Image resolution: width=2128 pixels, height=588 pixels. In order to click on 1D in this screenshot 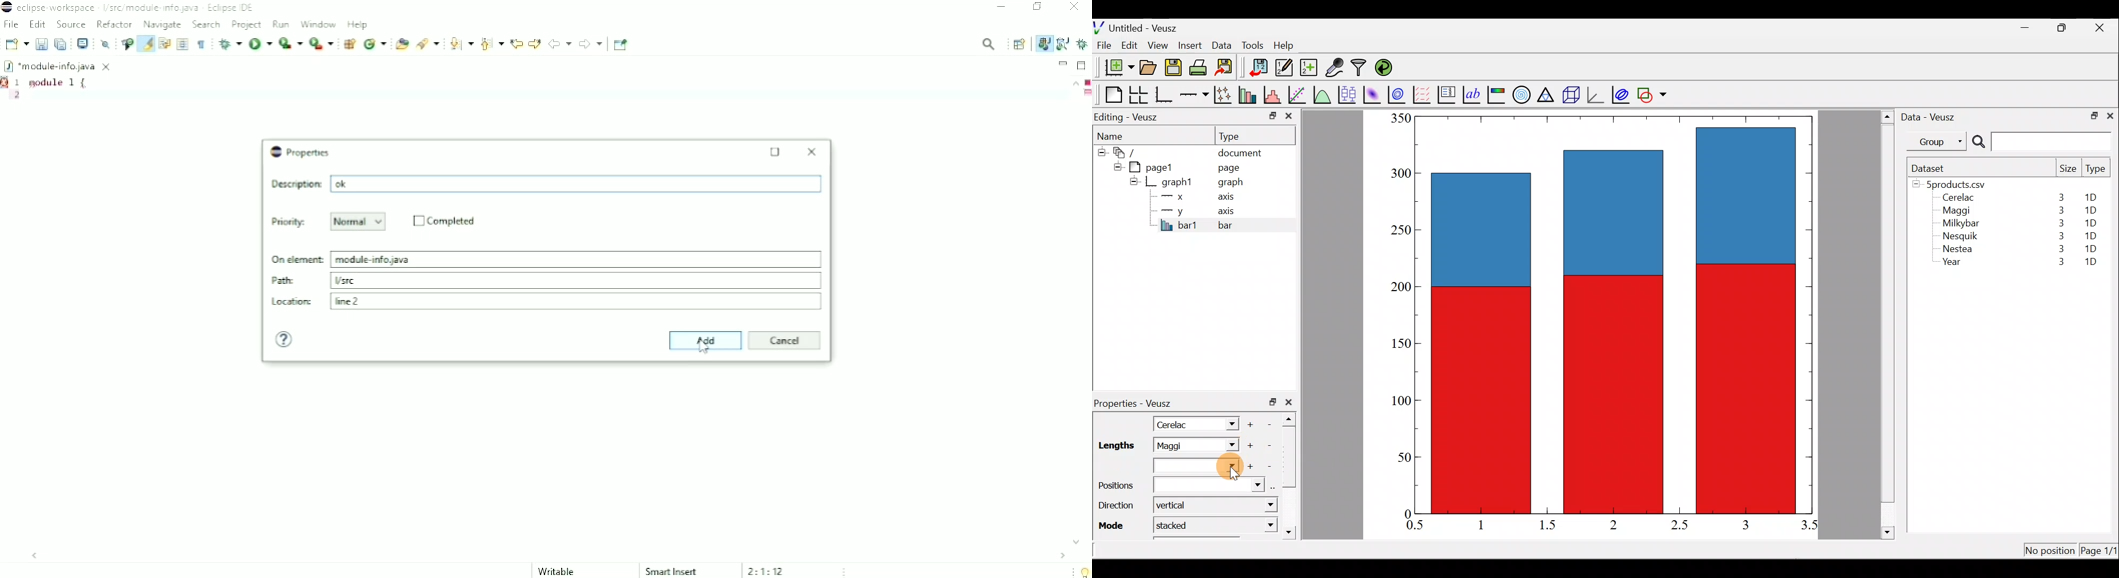, I will do `click(2091, 248)`.